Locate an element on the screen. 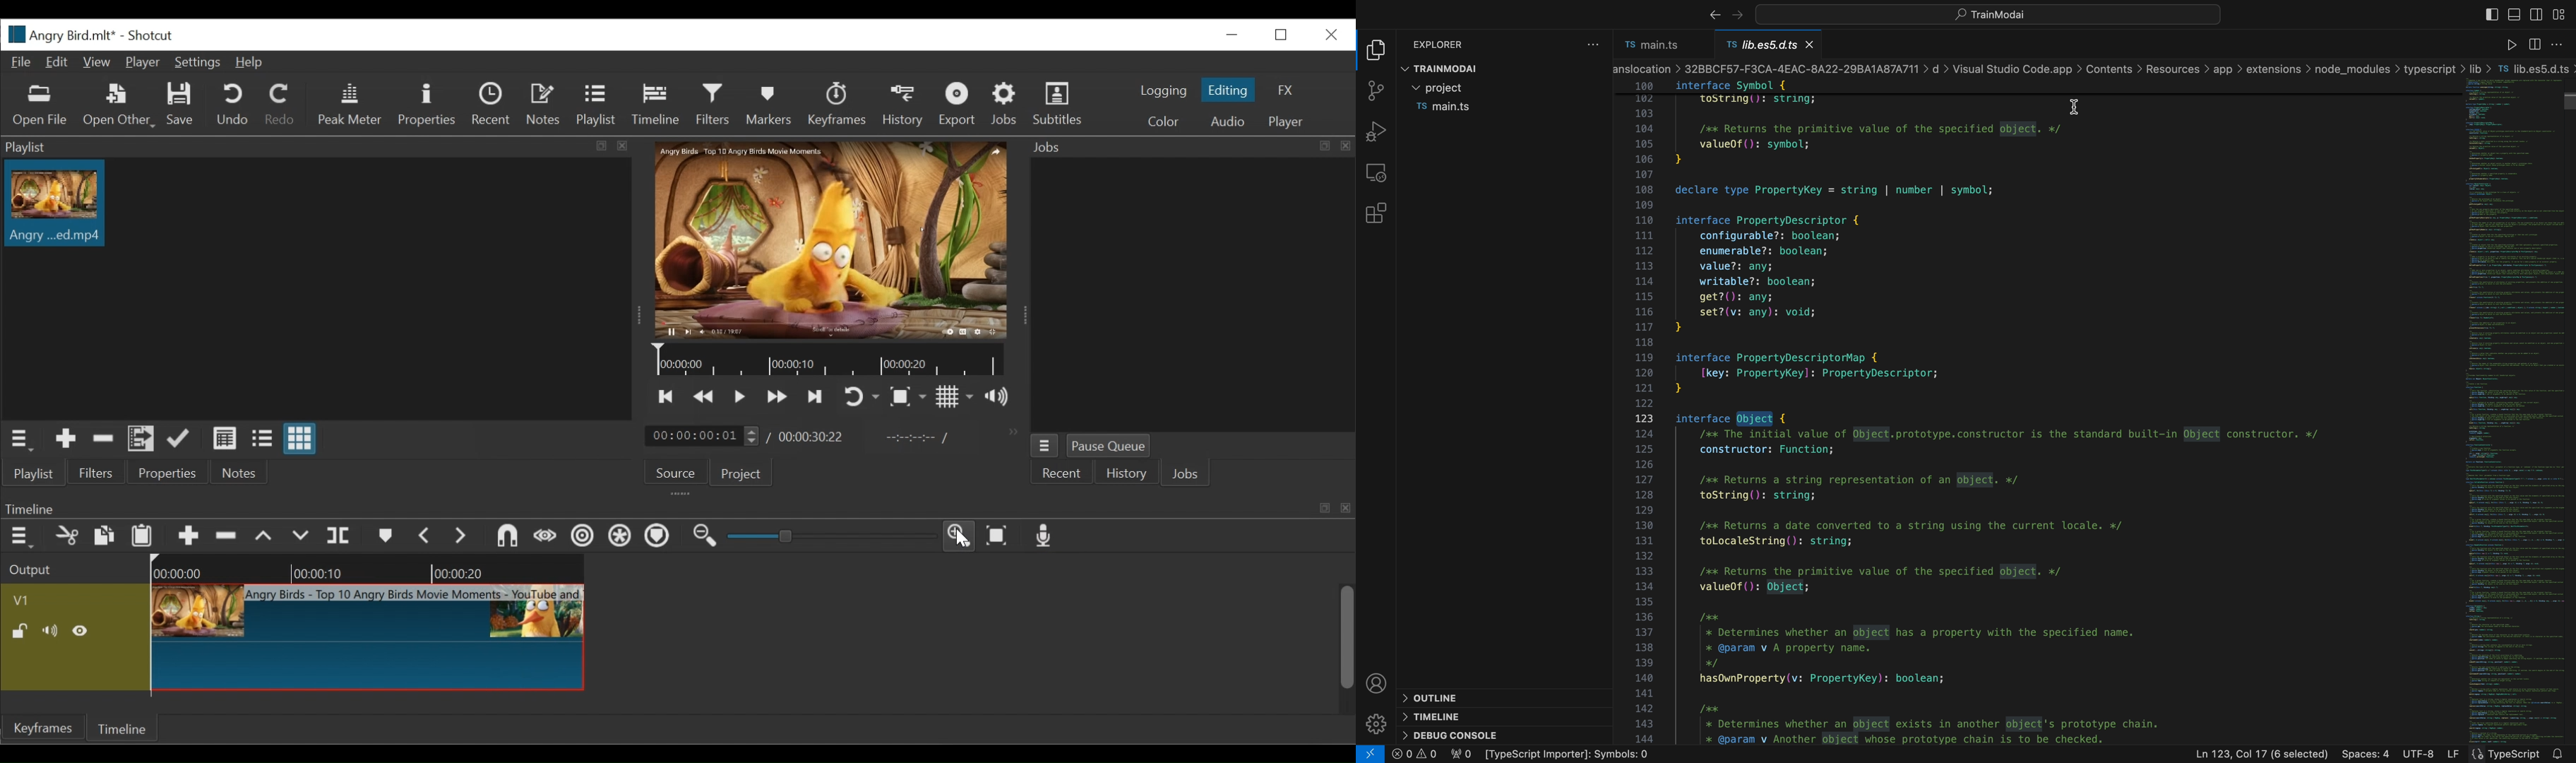 This screenshot has width=2576, height=784. Overwrite is located at coordinates (303, 536).